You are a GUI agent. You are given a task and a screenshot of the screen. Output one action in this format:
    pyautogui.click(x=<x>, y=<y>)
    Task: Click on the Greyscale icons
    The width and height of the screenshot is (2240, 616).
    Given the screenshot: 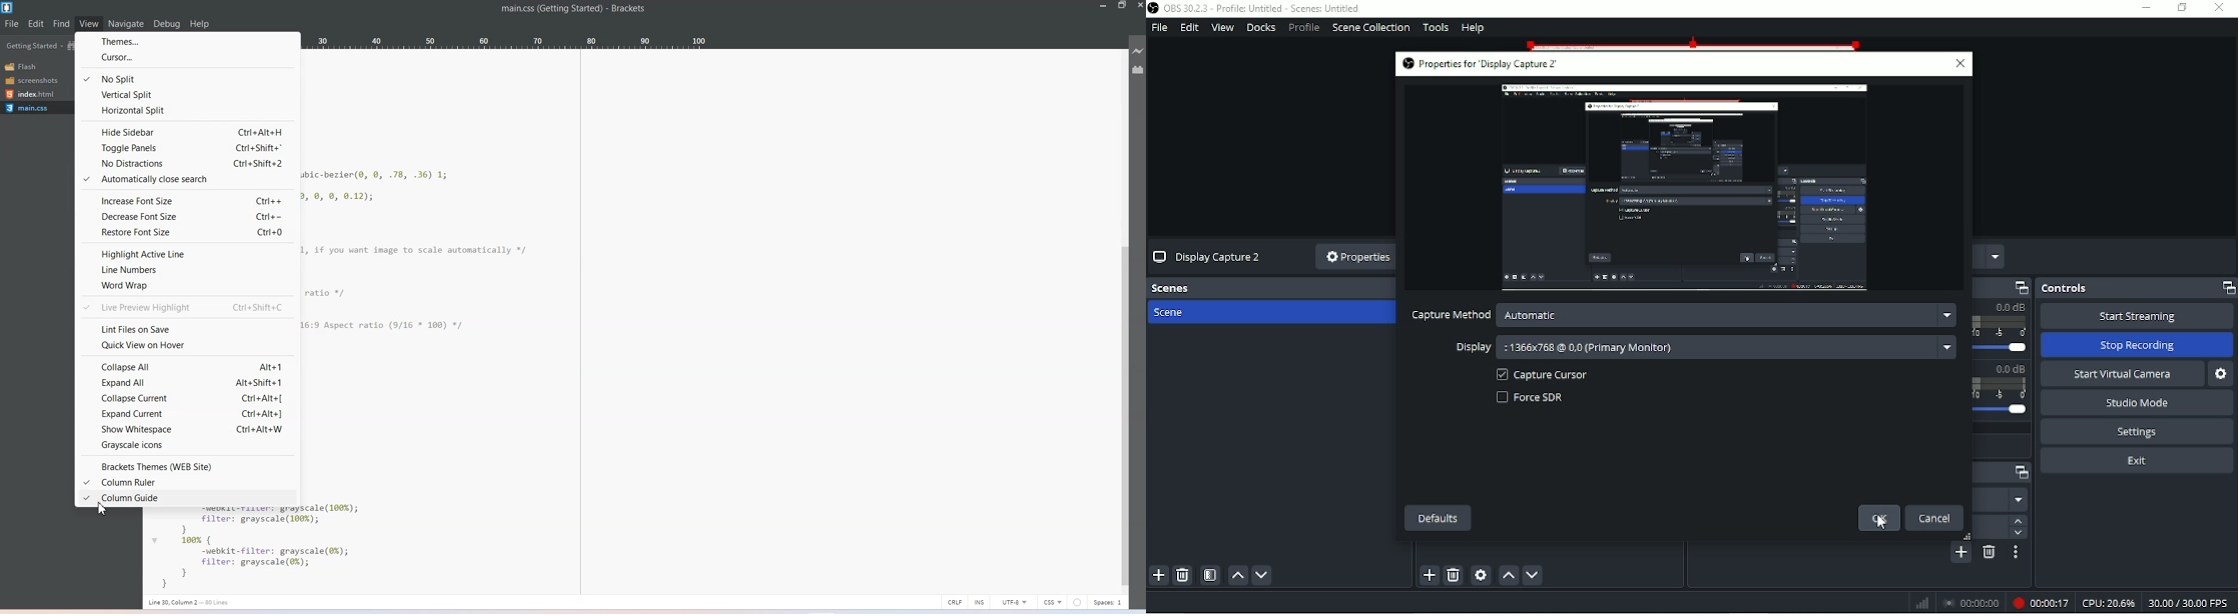 What is the action you would take?
    pyautogui.click(x=188, y=445)
    